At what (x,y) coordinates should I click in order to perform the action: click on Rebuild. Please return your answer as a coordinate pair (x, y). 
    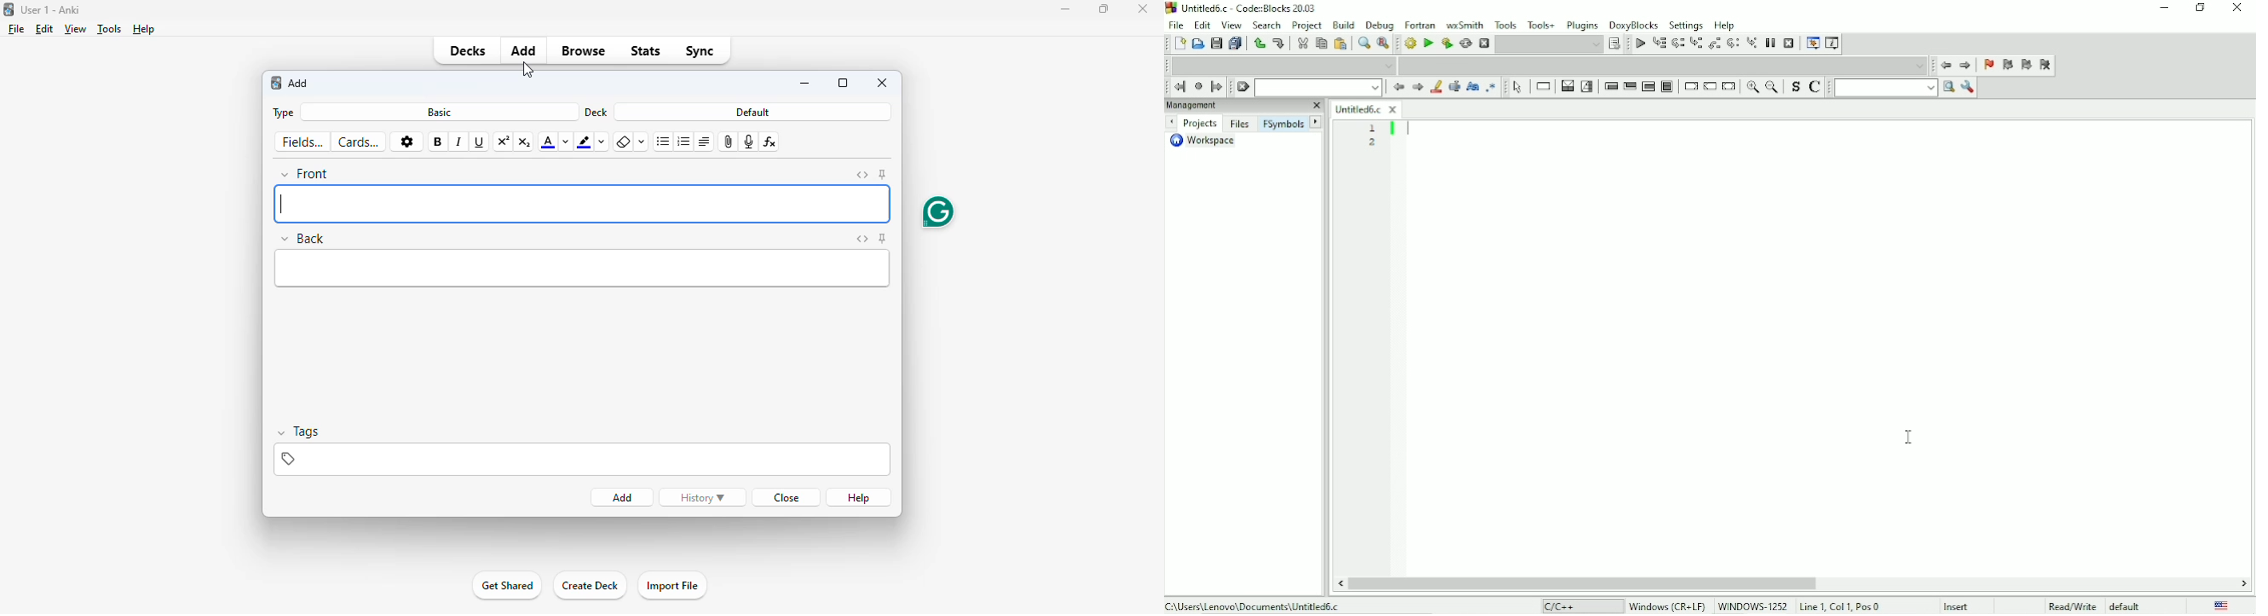
    Looking at the image, I should click on (1466, 44).